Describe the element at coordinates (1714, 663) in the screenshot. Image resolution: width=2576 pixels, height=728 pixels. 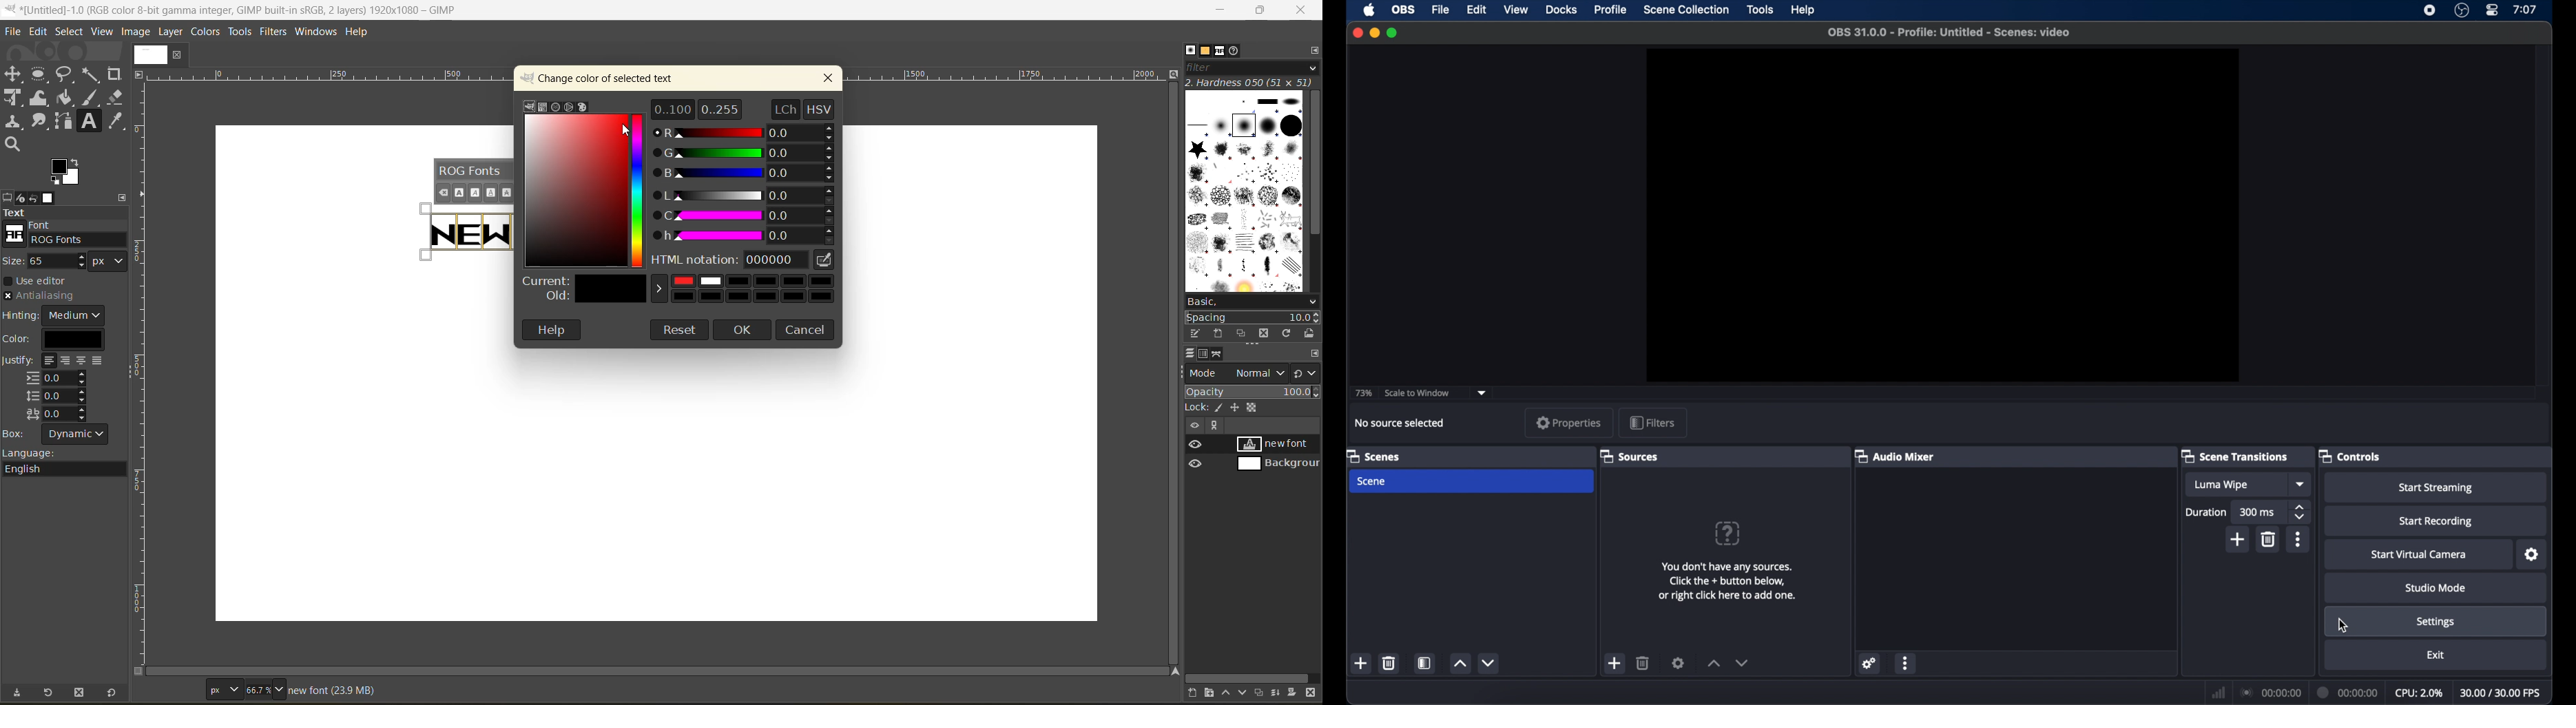
I see `increment` at that location.